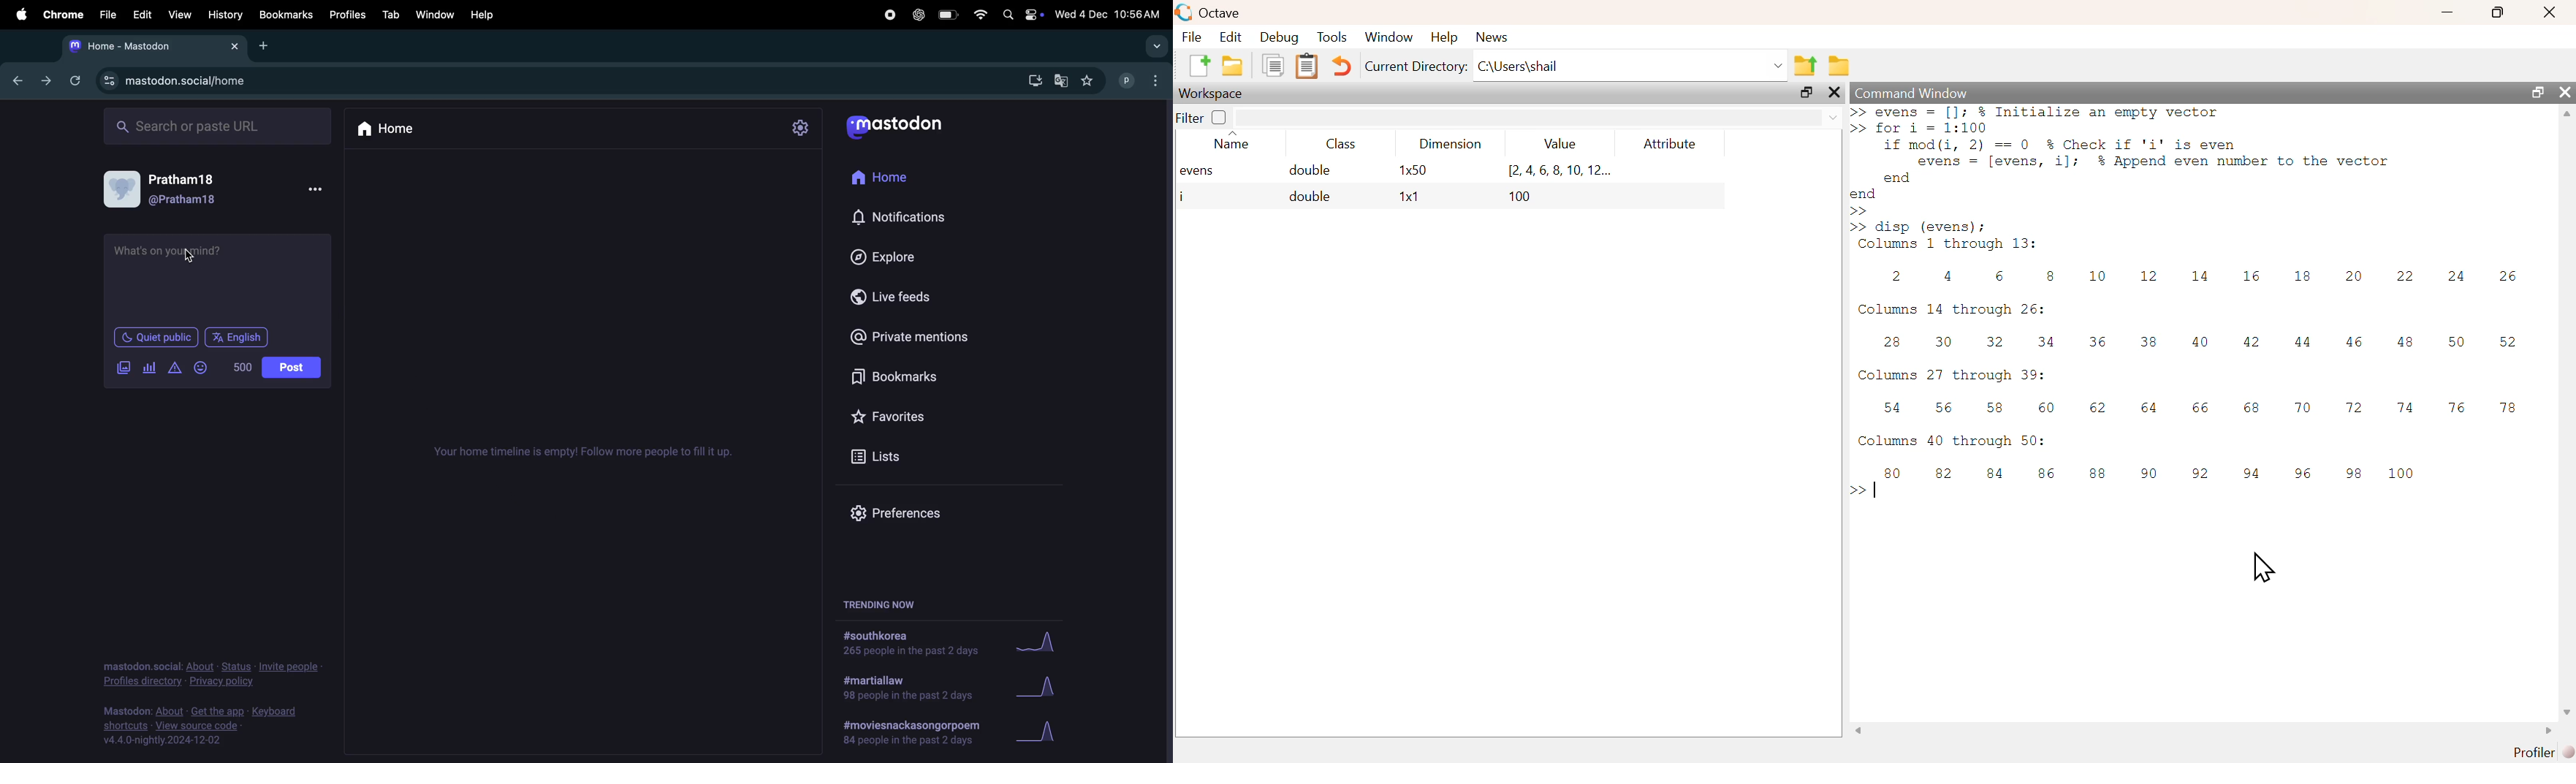 The width and height of the screenshot is (2576, 784). Describe the element at coordinates (1307, 67) in the screenshot. I see `paste` at that location.